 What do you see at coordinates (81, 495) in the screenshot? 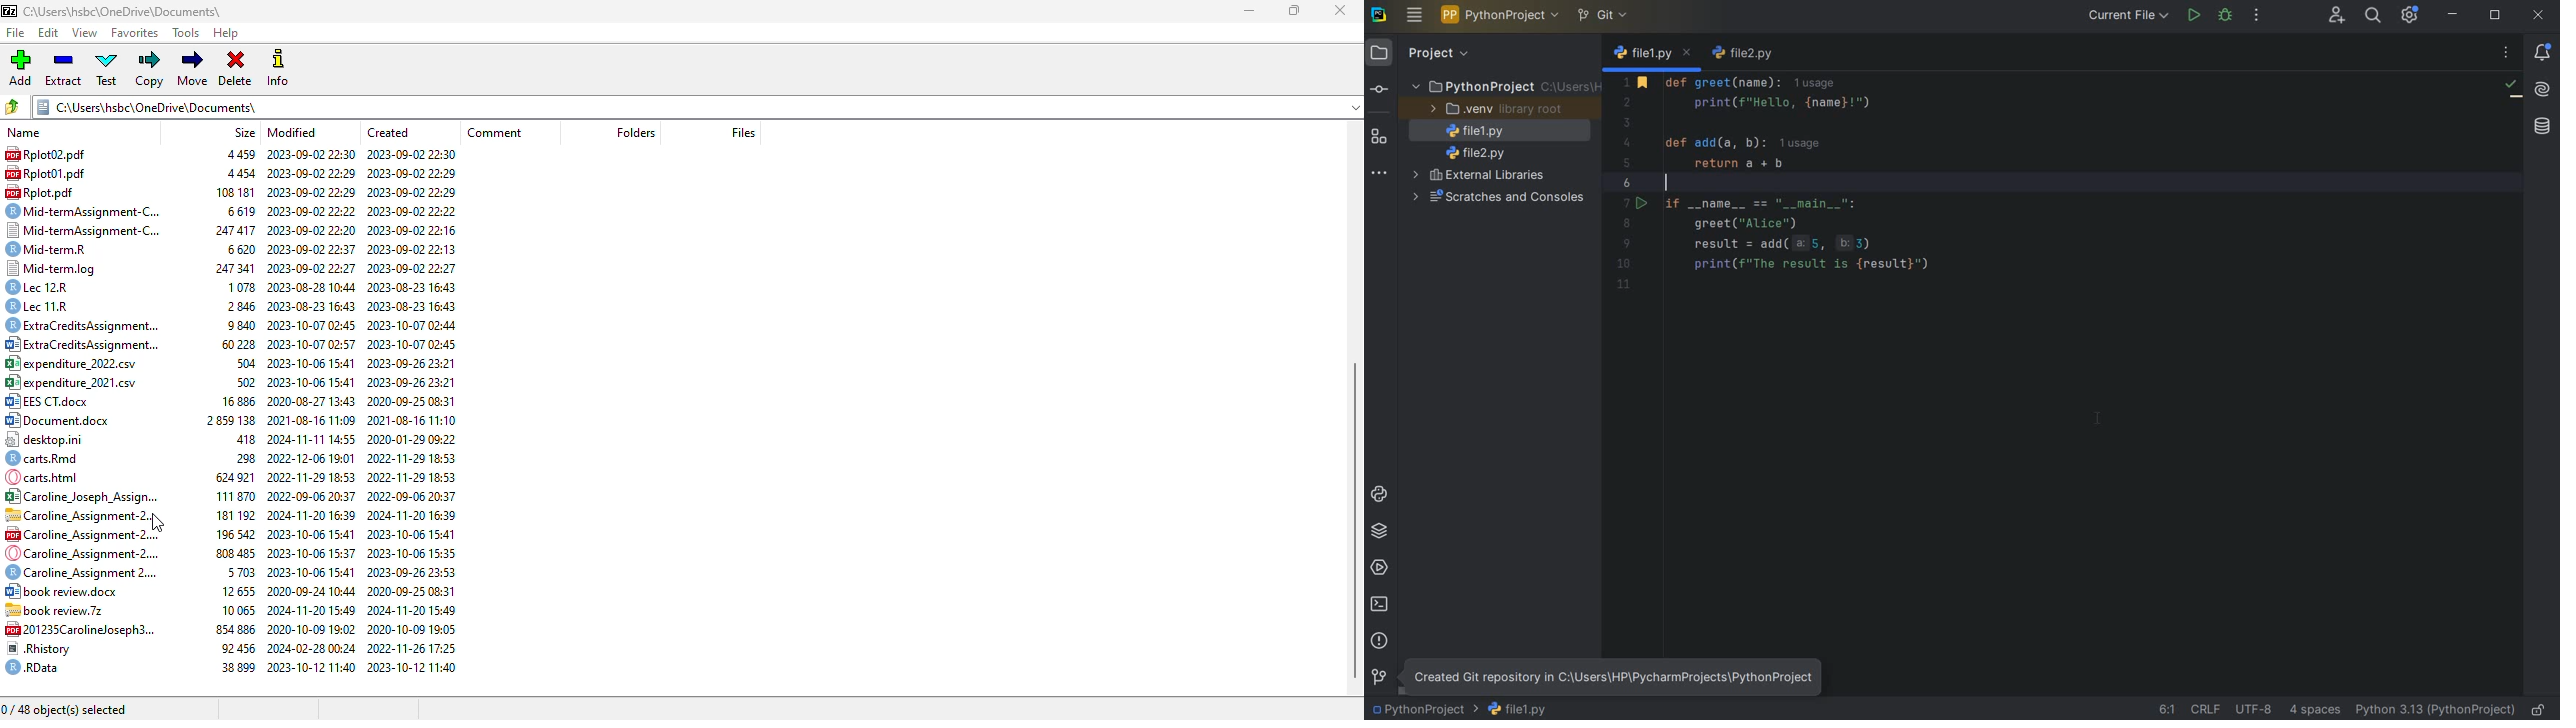
I see `Coating Junin Asti...` at bounding box center [81, 495].